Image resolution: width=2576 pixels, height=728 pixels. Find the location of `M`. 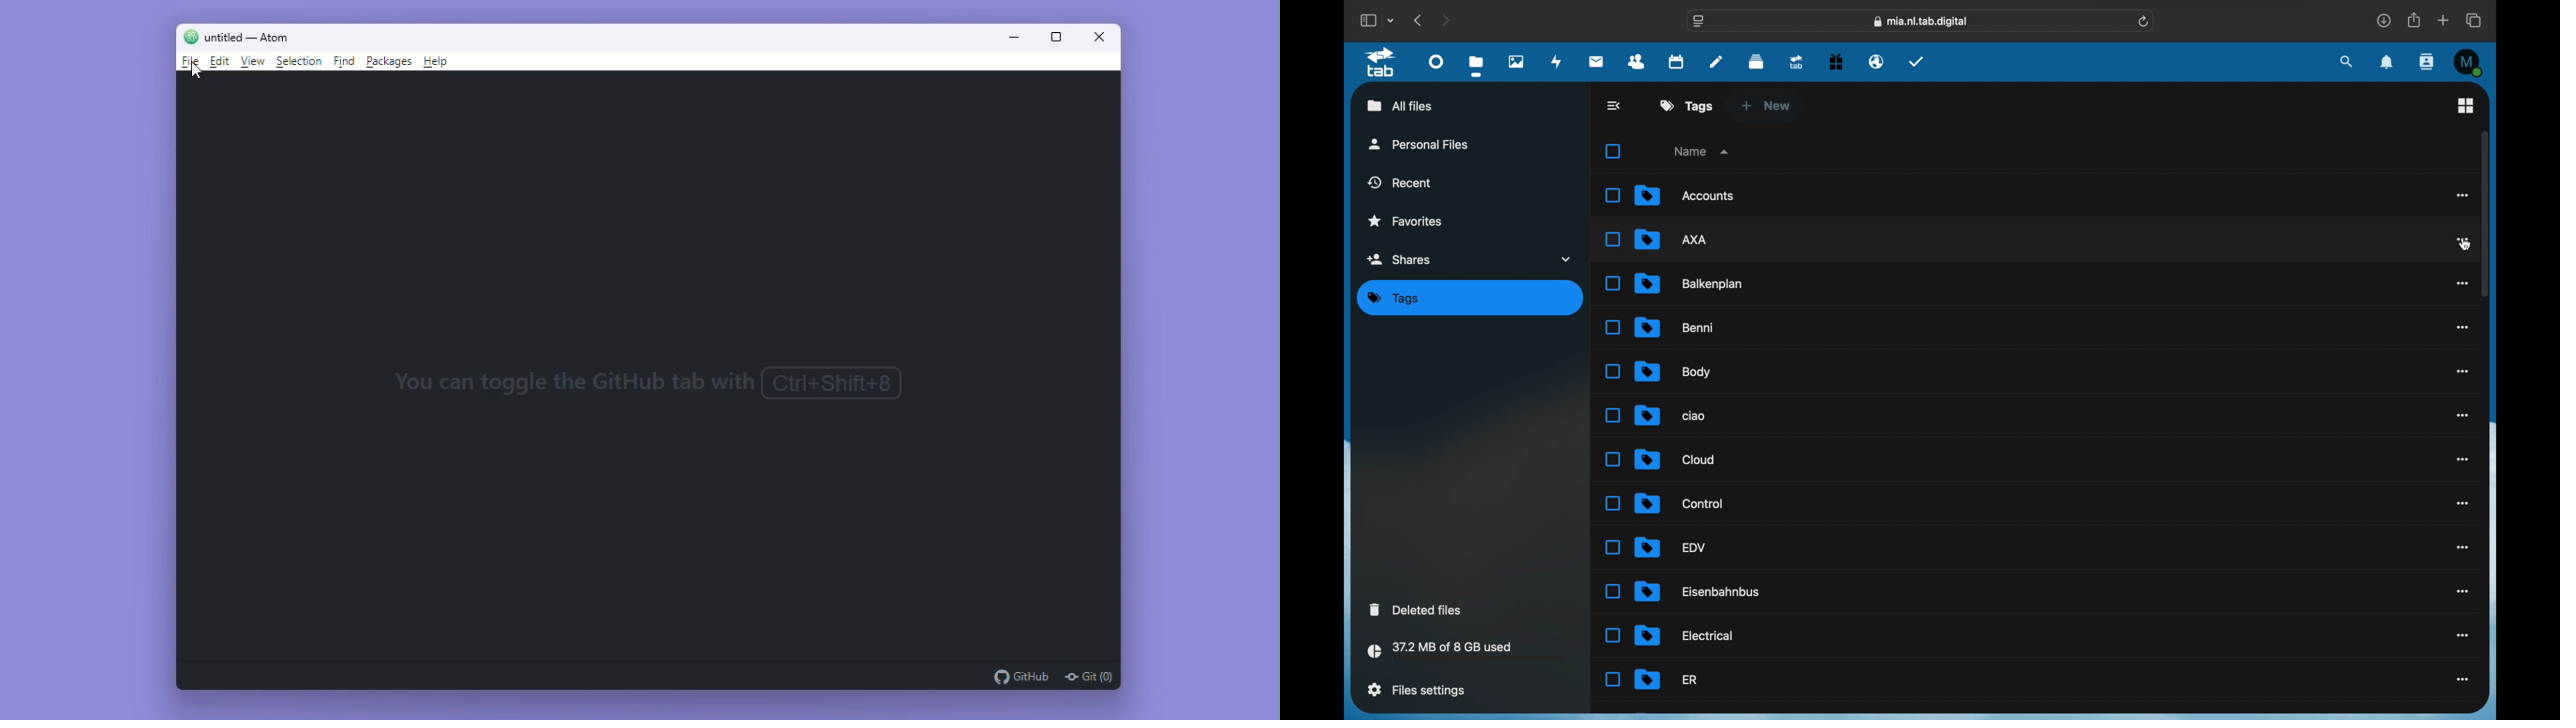

M is located at coordinates (2469, 63).